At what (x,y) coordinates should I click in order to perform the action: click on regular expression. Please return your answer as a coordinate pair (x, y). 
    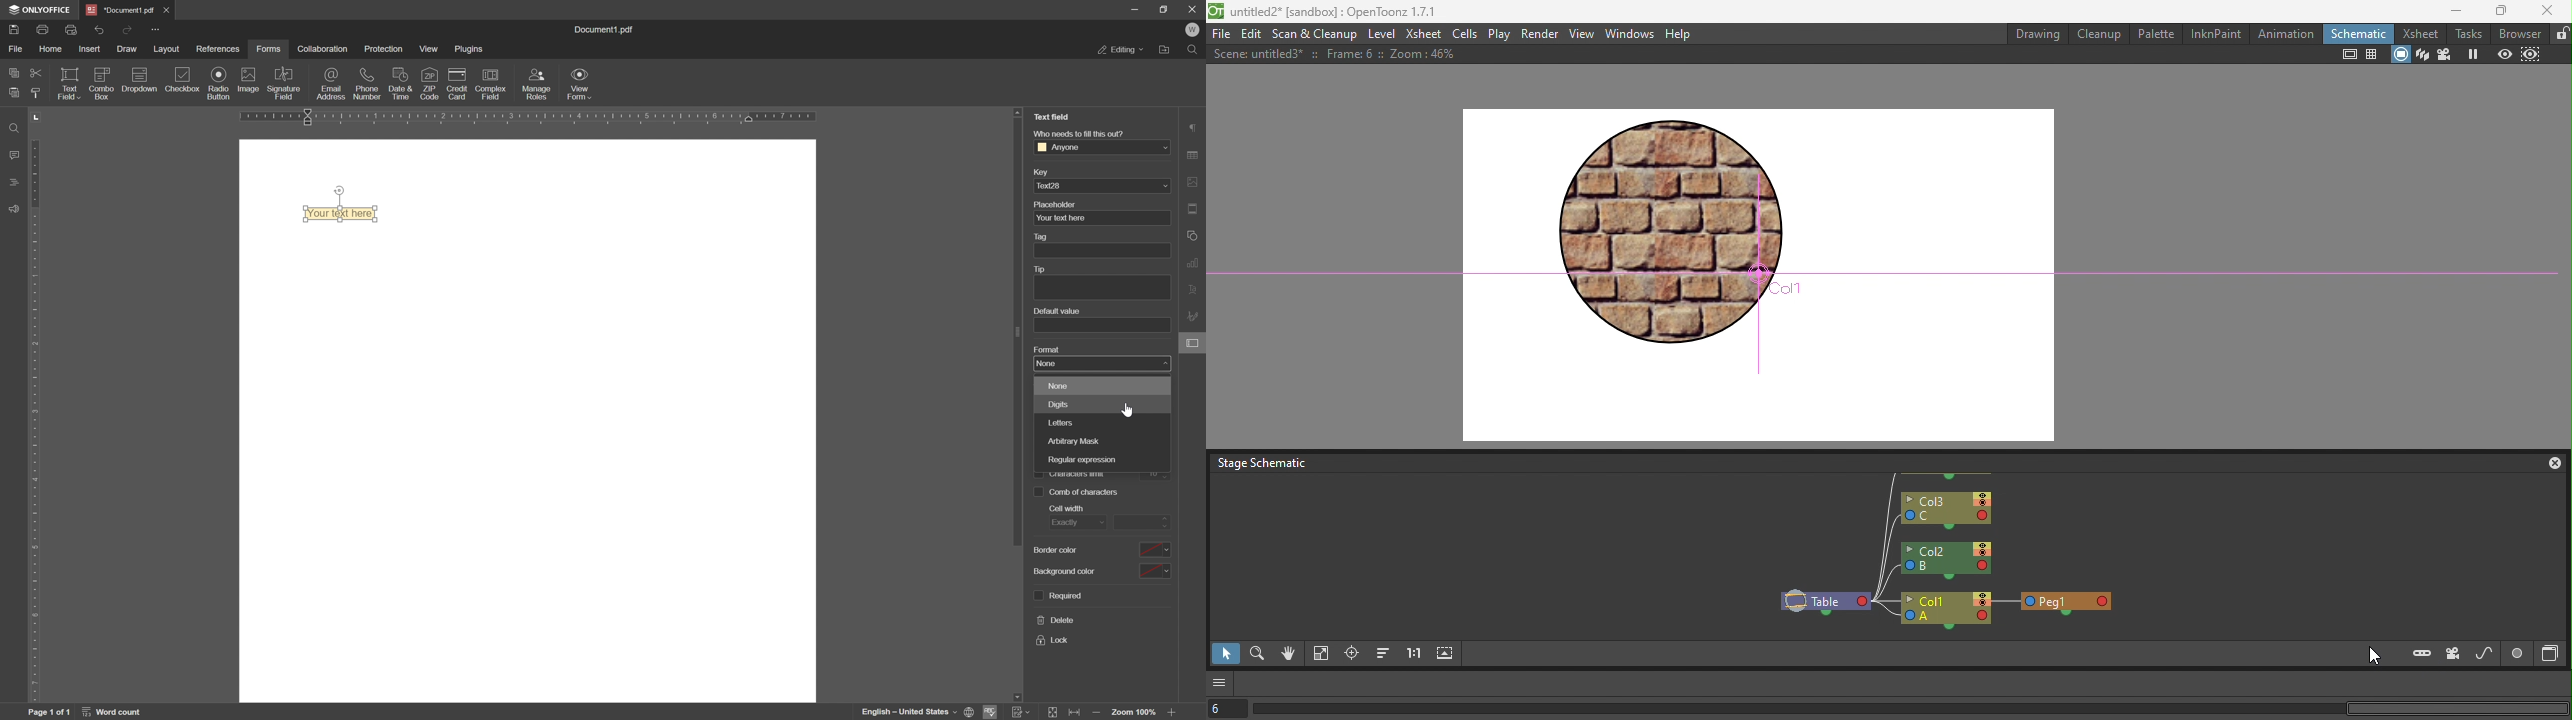
    Looking at the image, I should click on (1083, 460).